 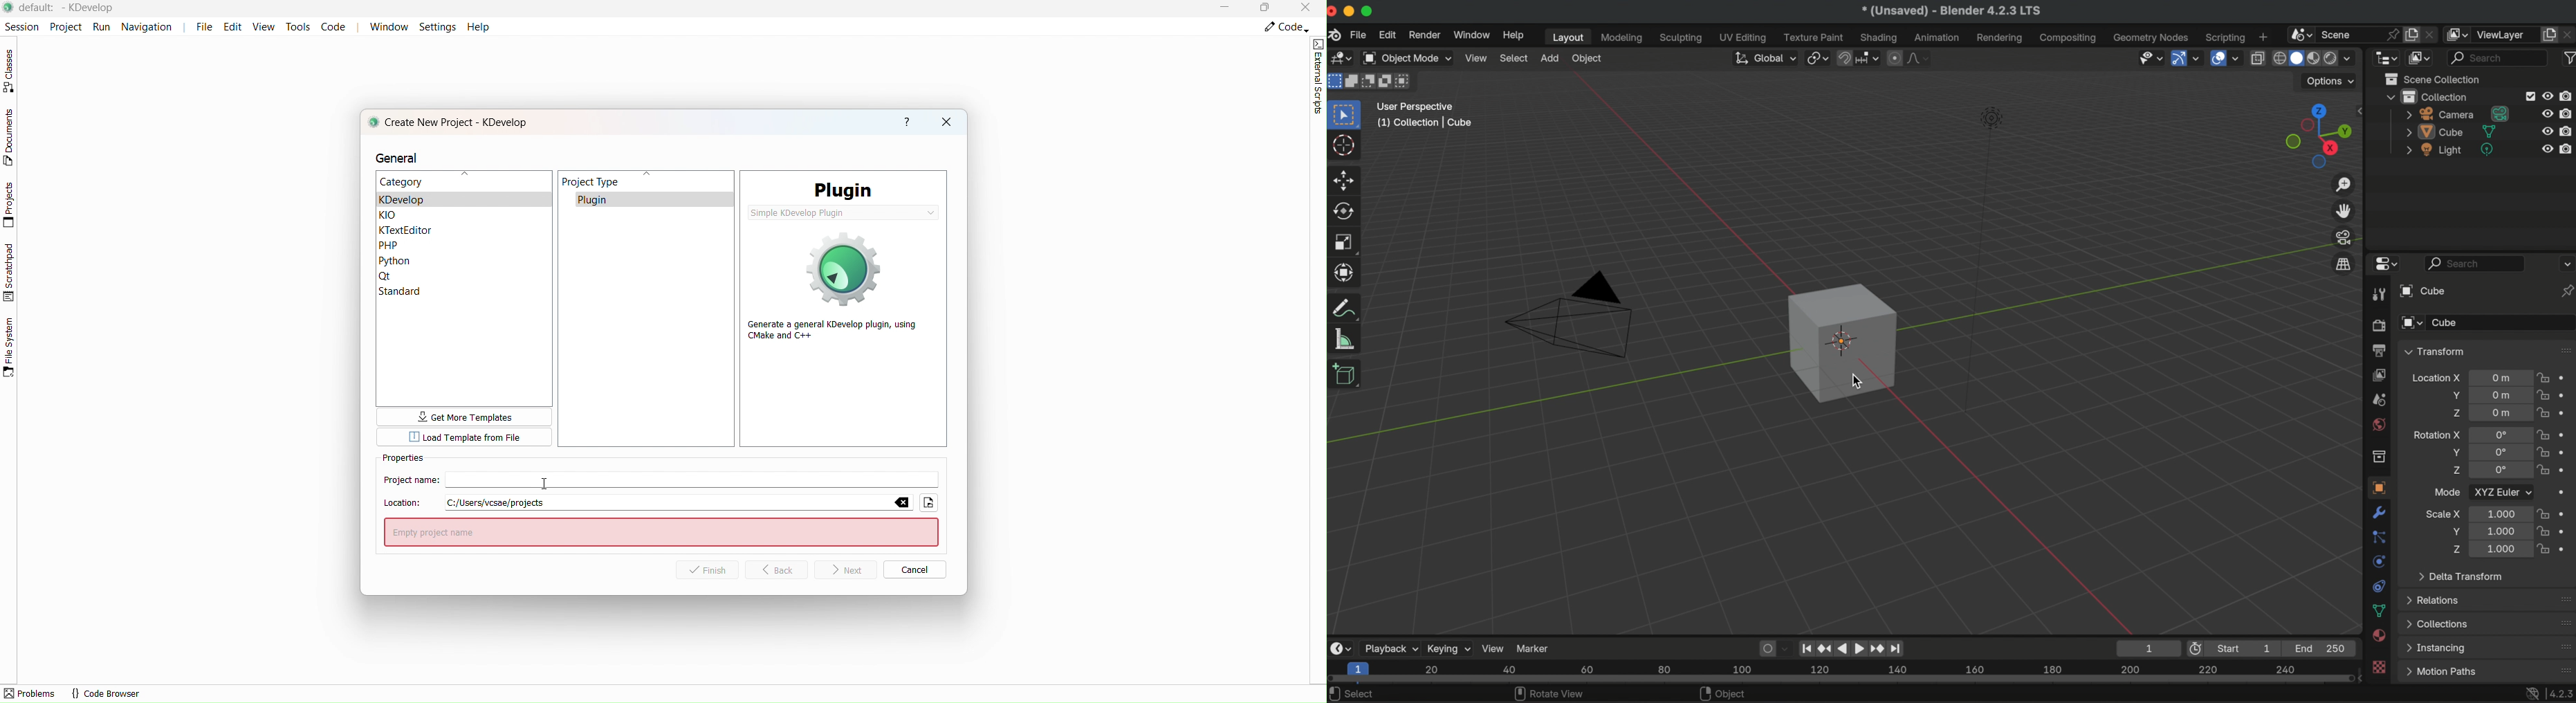 I want to click on object mode drop down, so click(x=1406, y=59).